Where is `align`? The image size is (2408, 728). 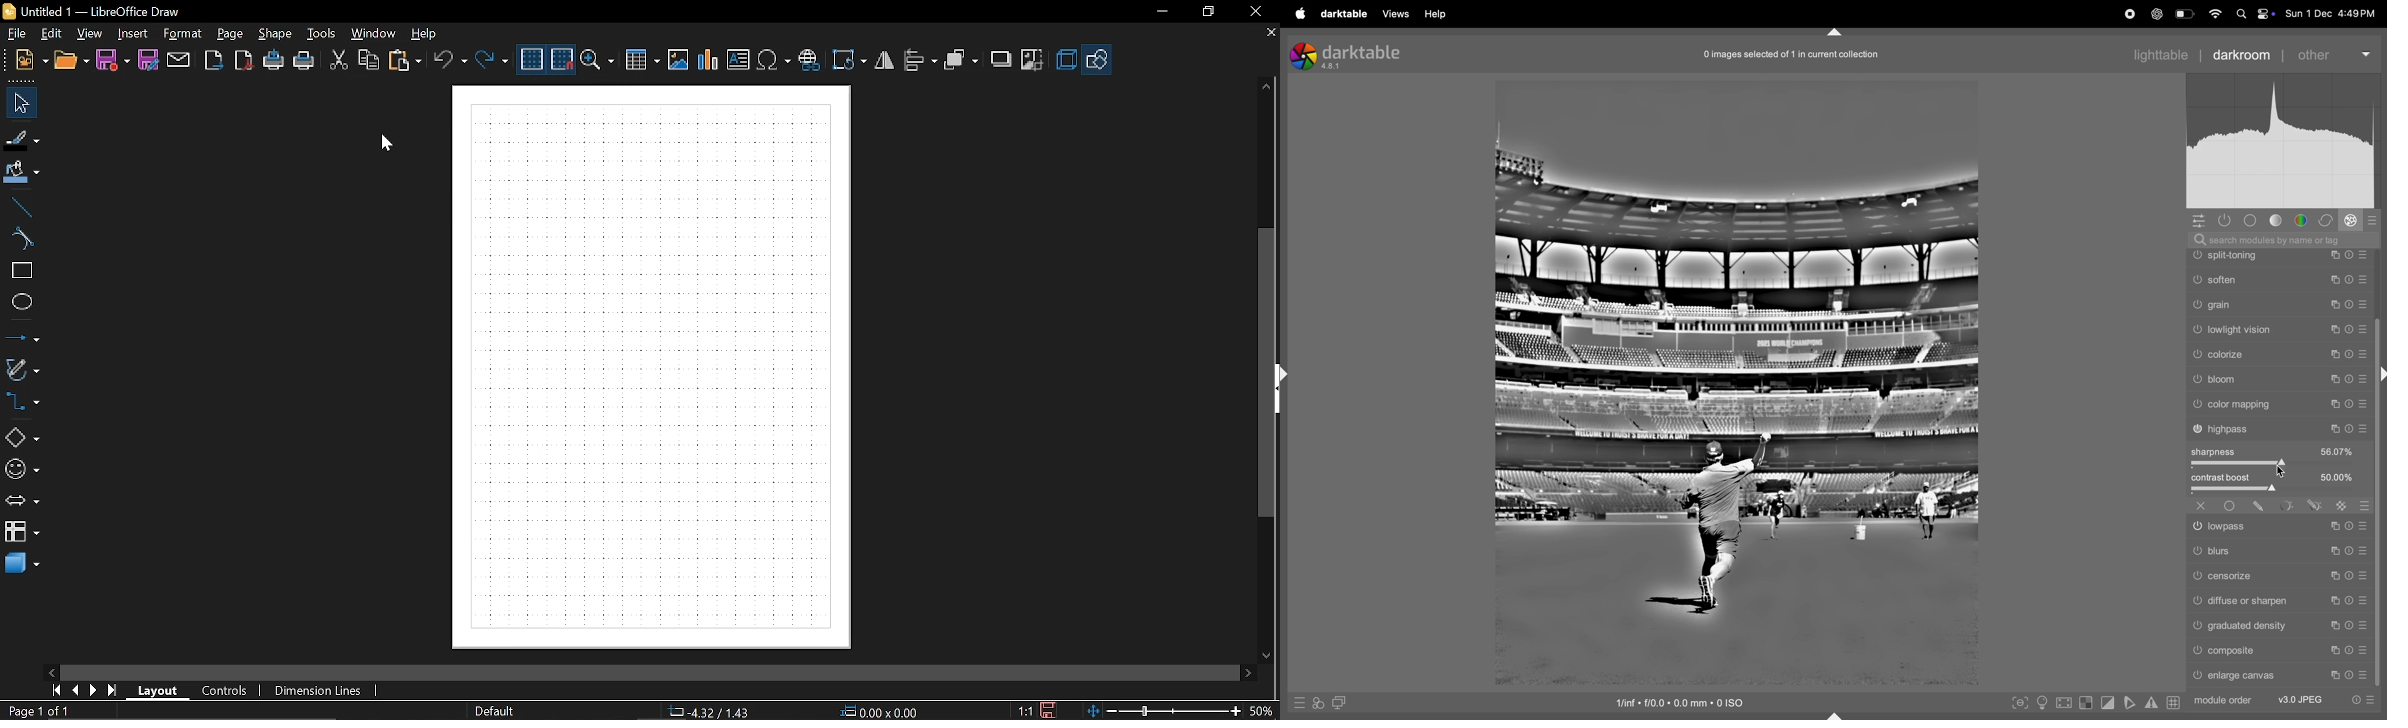 align is located at coordinates (923, 61).